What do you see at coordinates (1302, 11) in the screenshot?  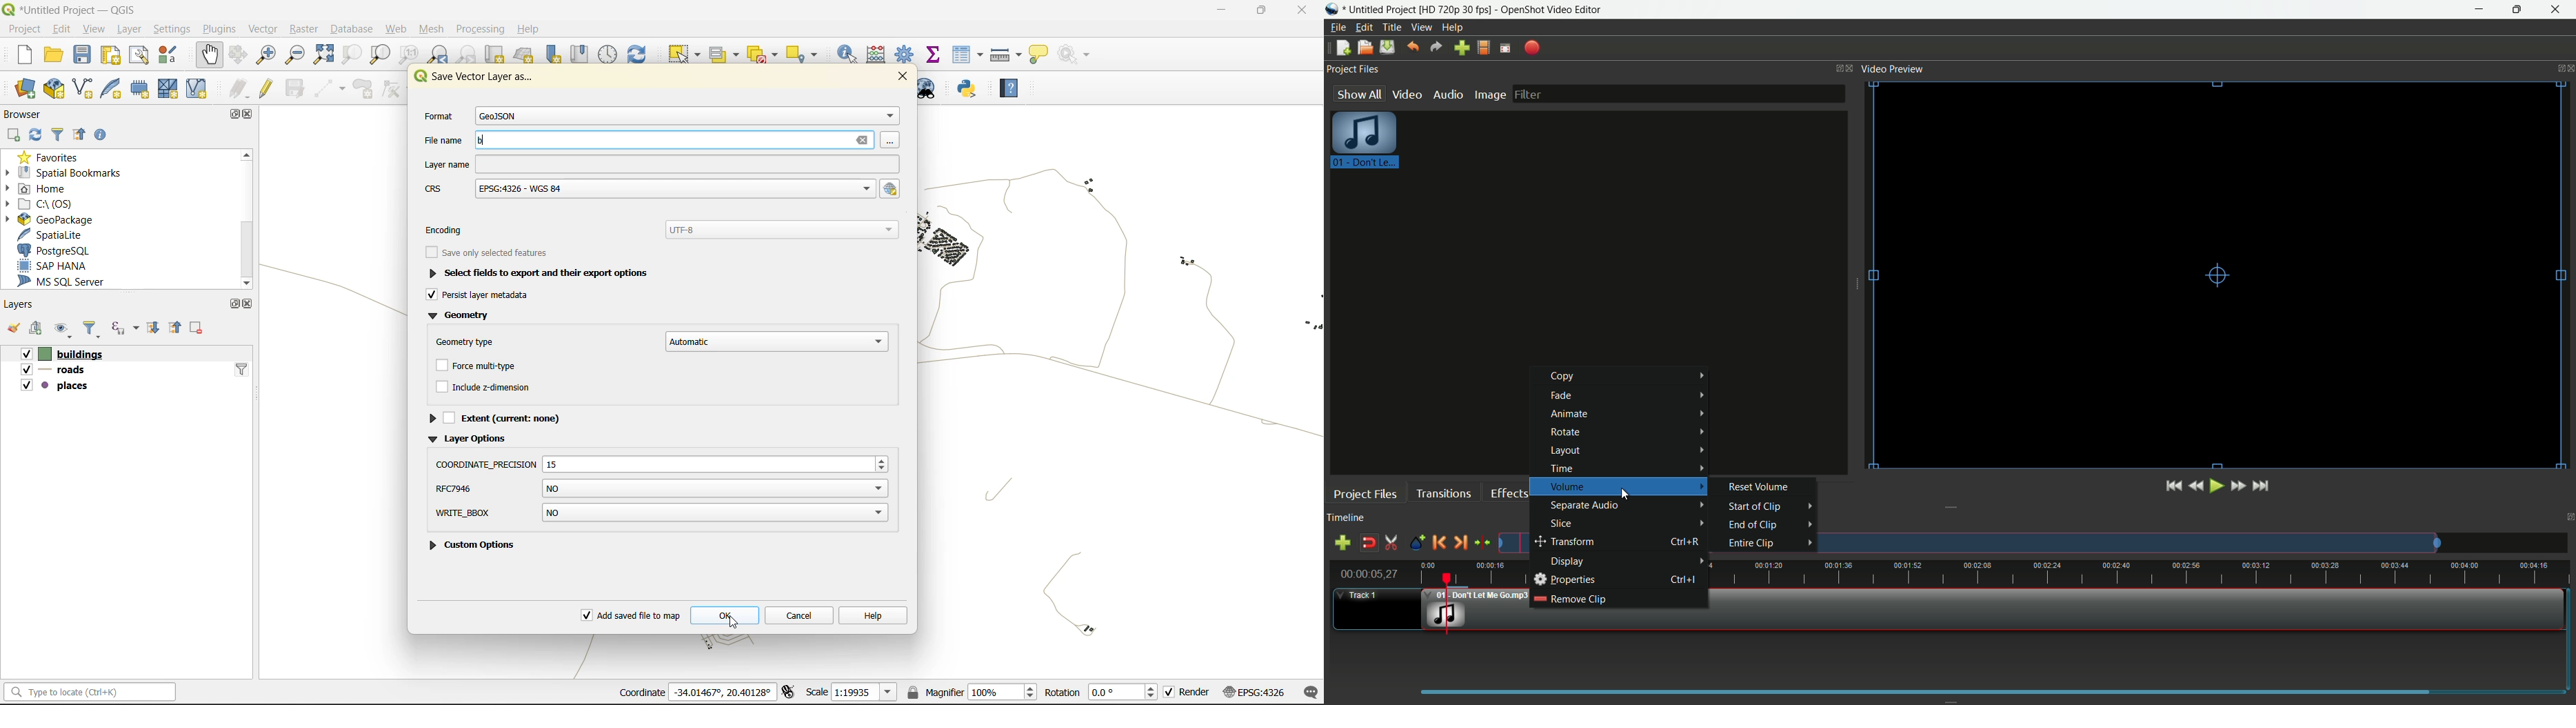 I see `close` at bounding box center [1302, 11].